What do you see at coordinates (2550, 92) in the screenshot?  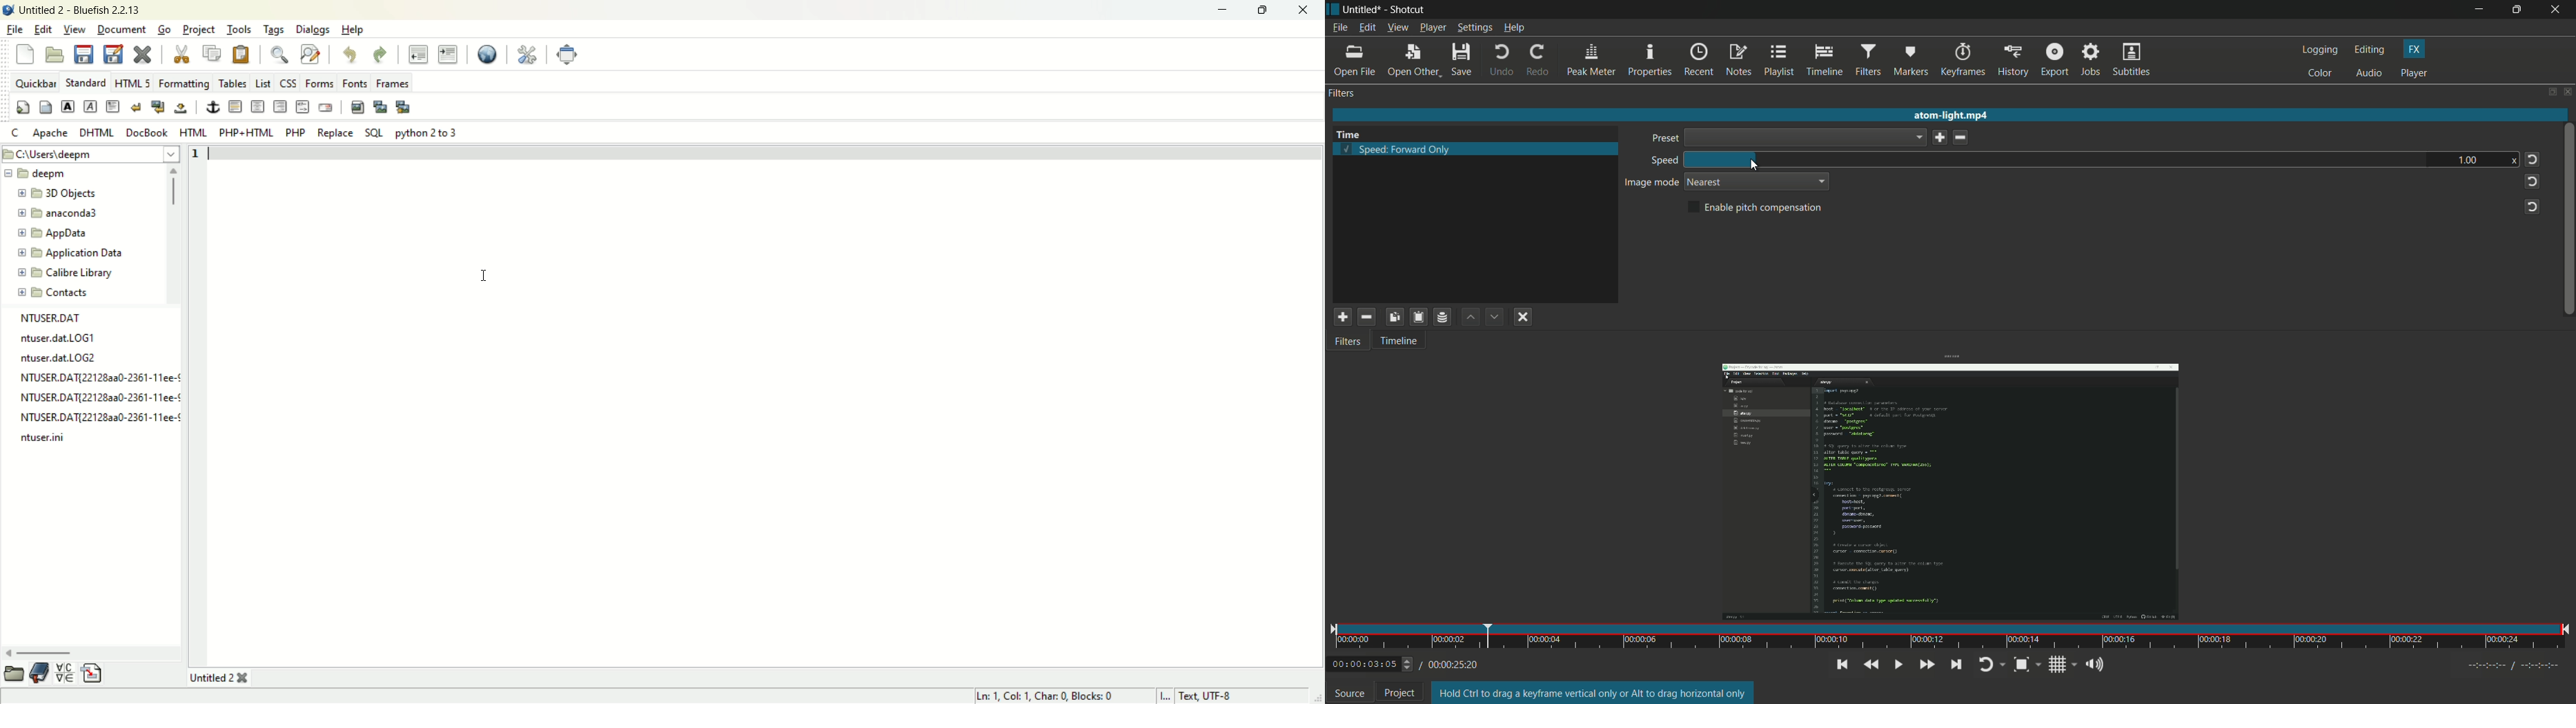 I see `change layout` at bounding box center [2550, 92].